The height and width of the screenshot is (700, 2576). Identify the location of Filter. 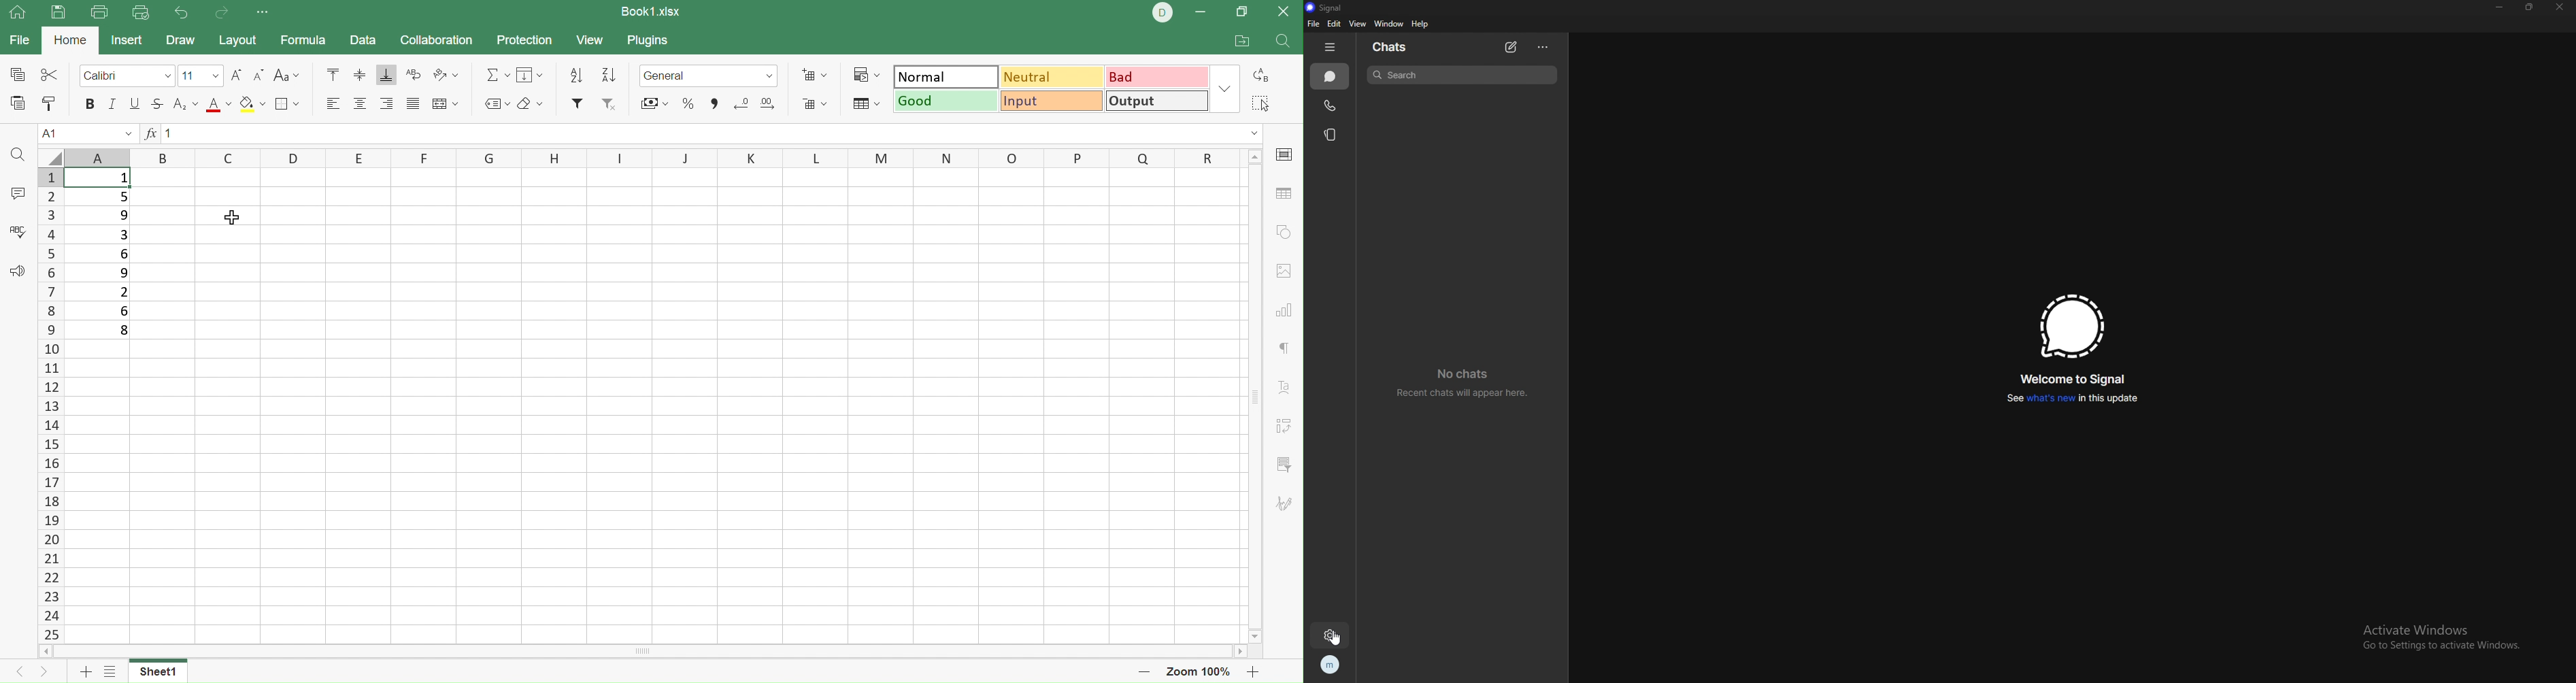
(578, 103).